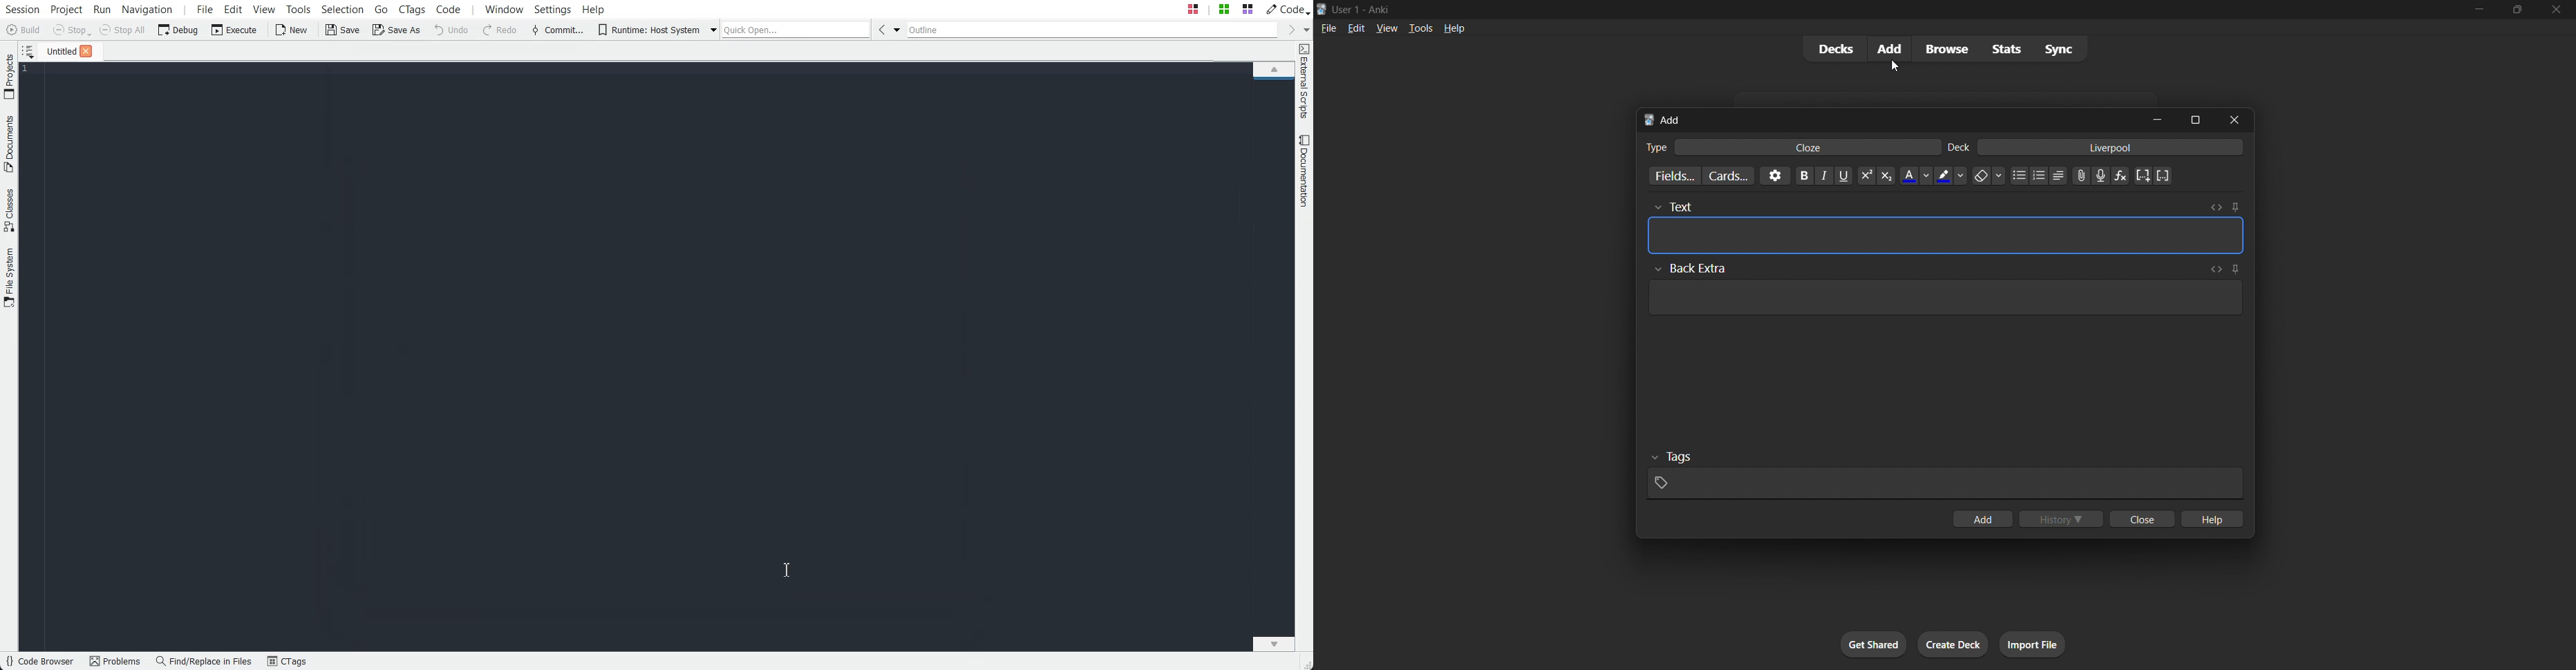  Describe the element at coordinates (1943, 49) in the screenshot. I see `browse` at that location.